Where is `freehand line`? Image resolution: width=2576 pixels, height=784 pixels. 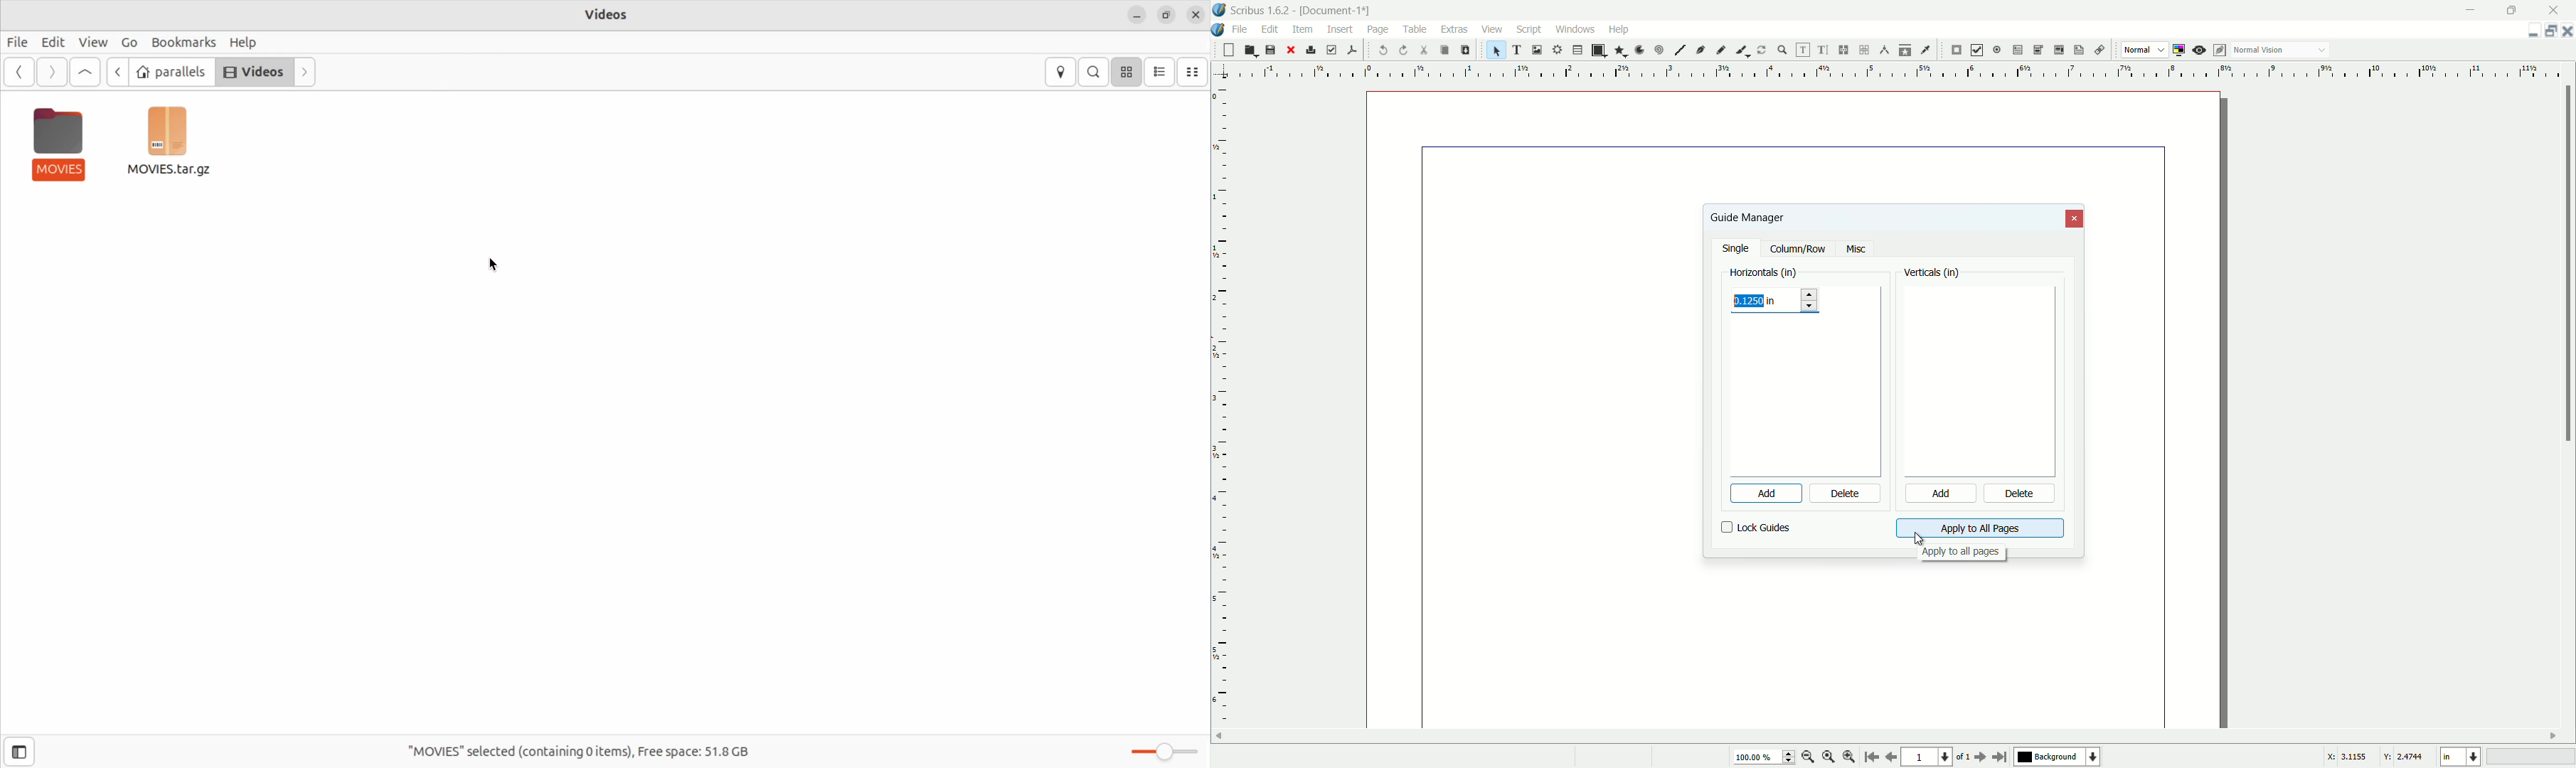 freehand line is located at coordinates (1722, 50).